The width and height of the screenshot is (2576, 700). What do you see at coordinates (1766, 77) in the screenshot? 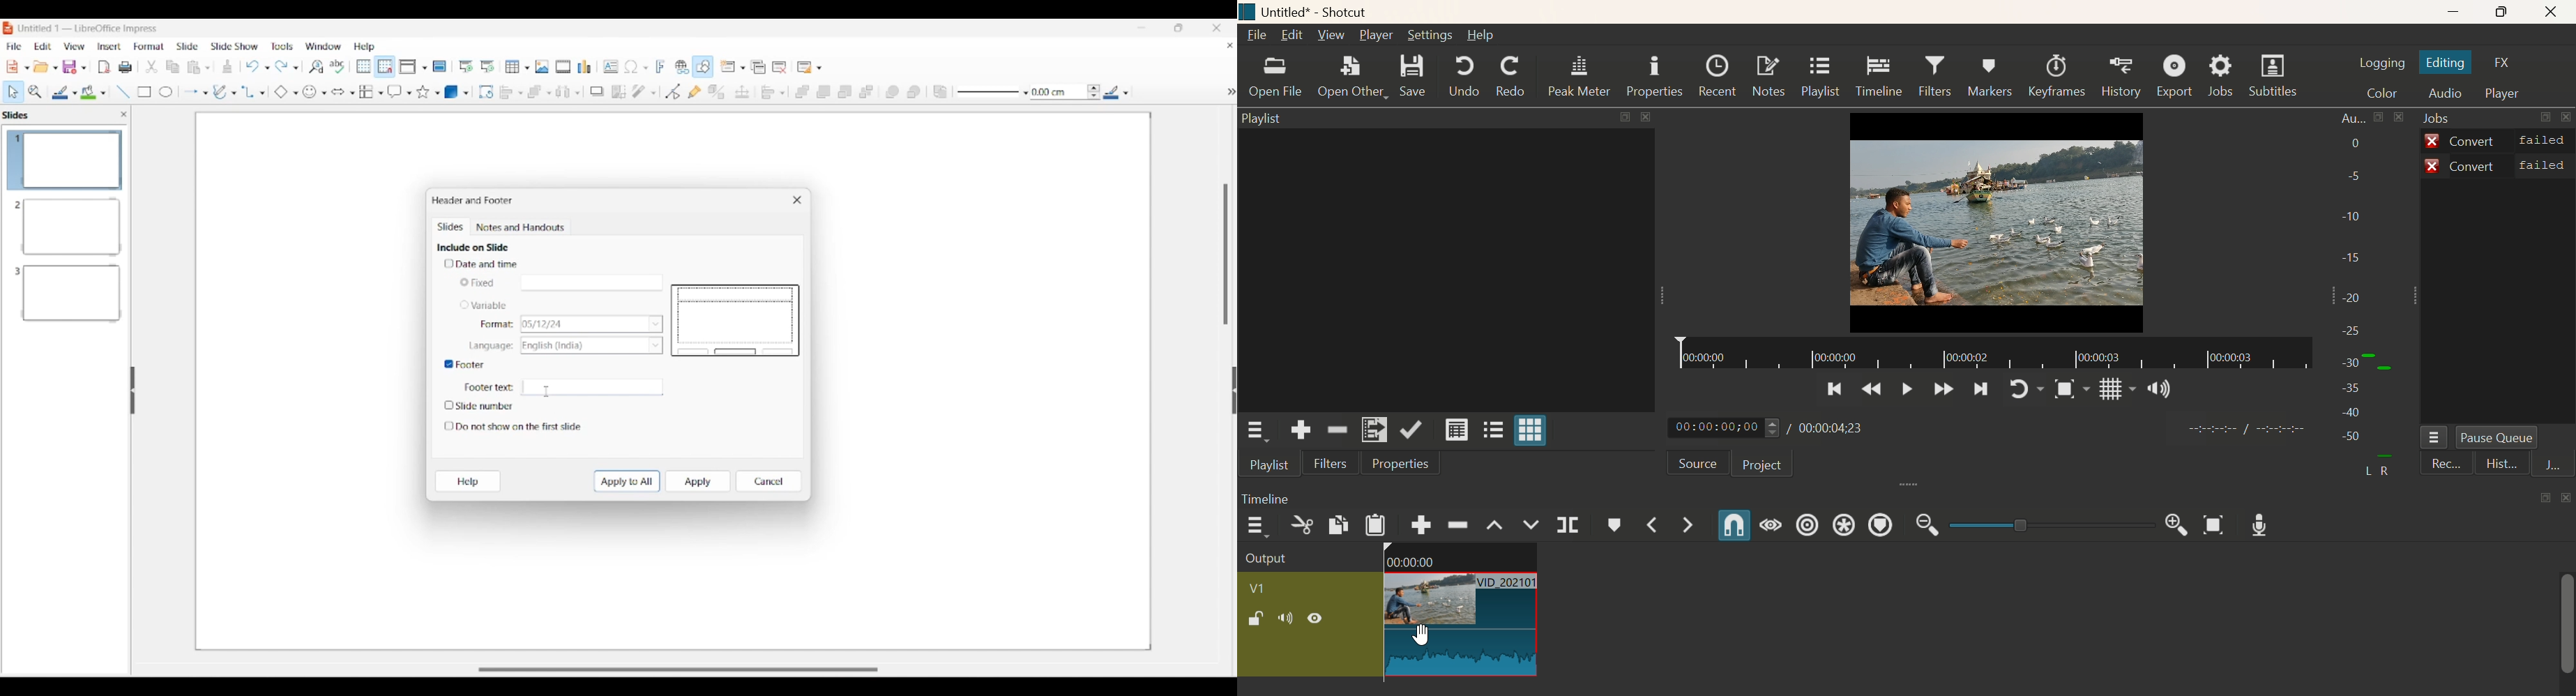
I see `Notes` at bounding box center [1766, 77].